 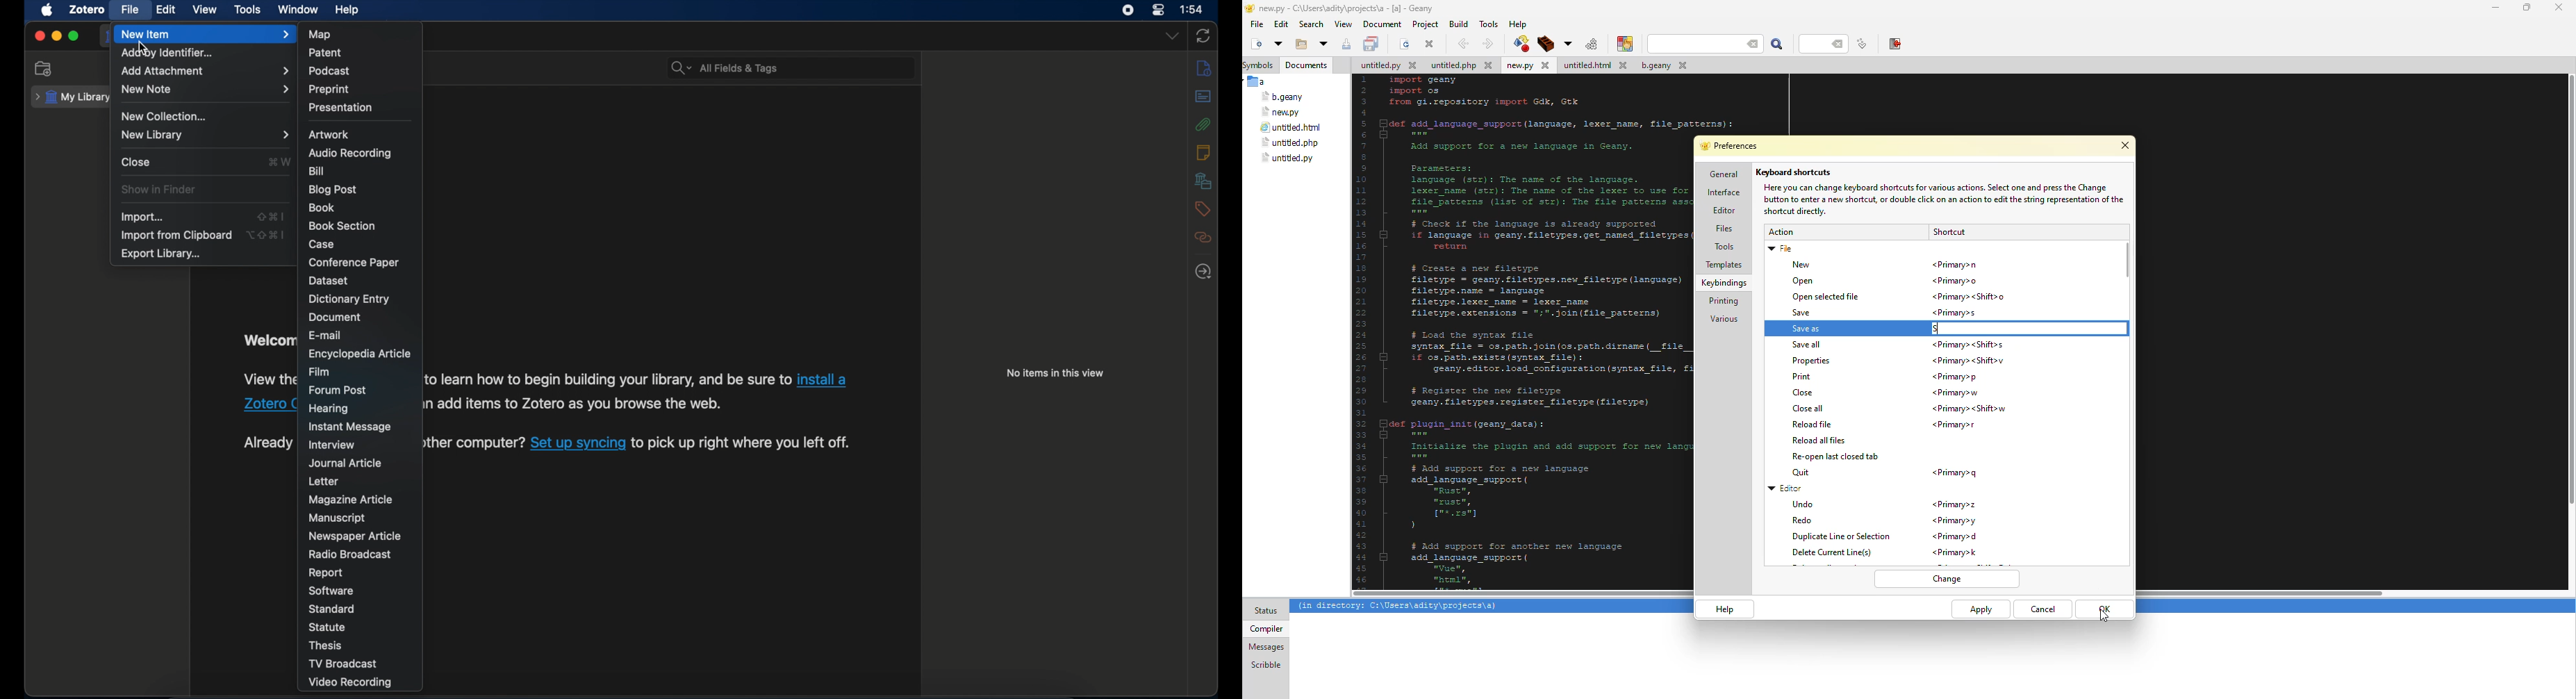 I want to click on thesis, so click(x=326, y=645).